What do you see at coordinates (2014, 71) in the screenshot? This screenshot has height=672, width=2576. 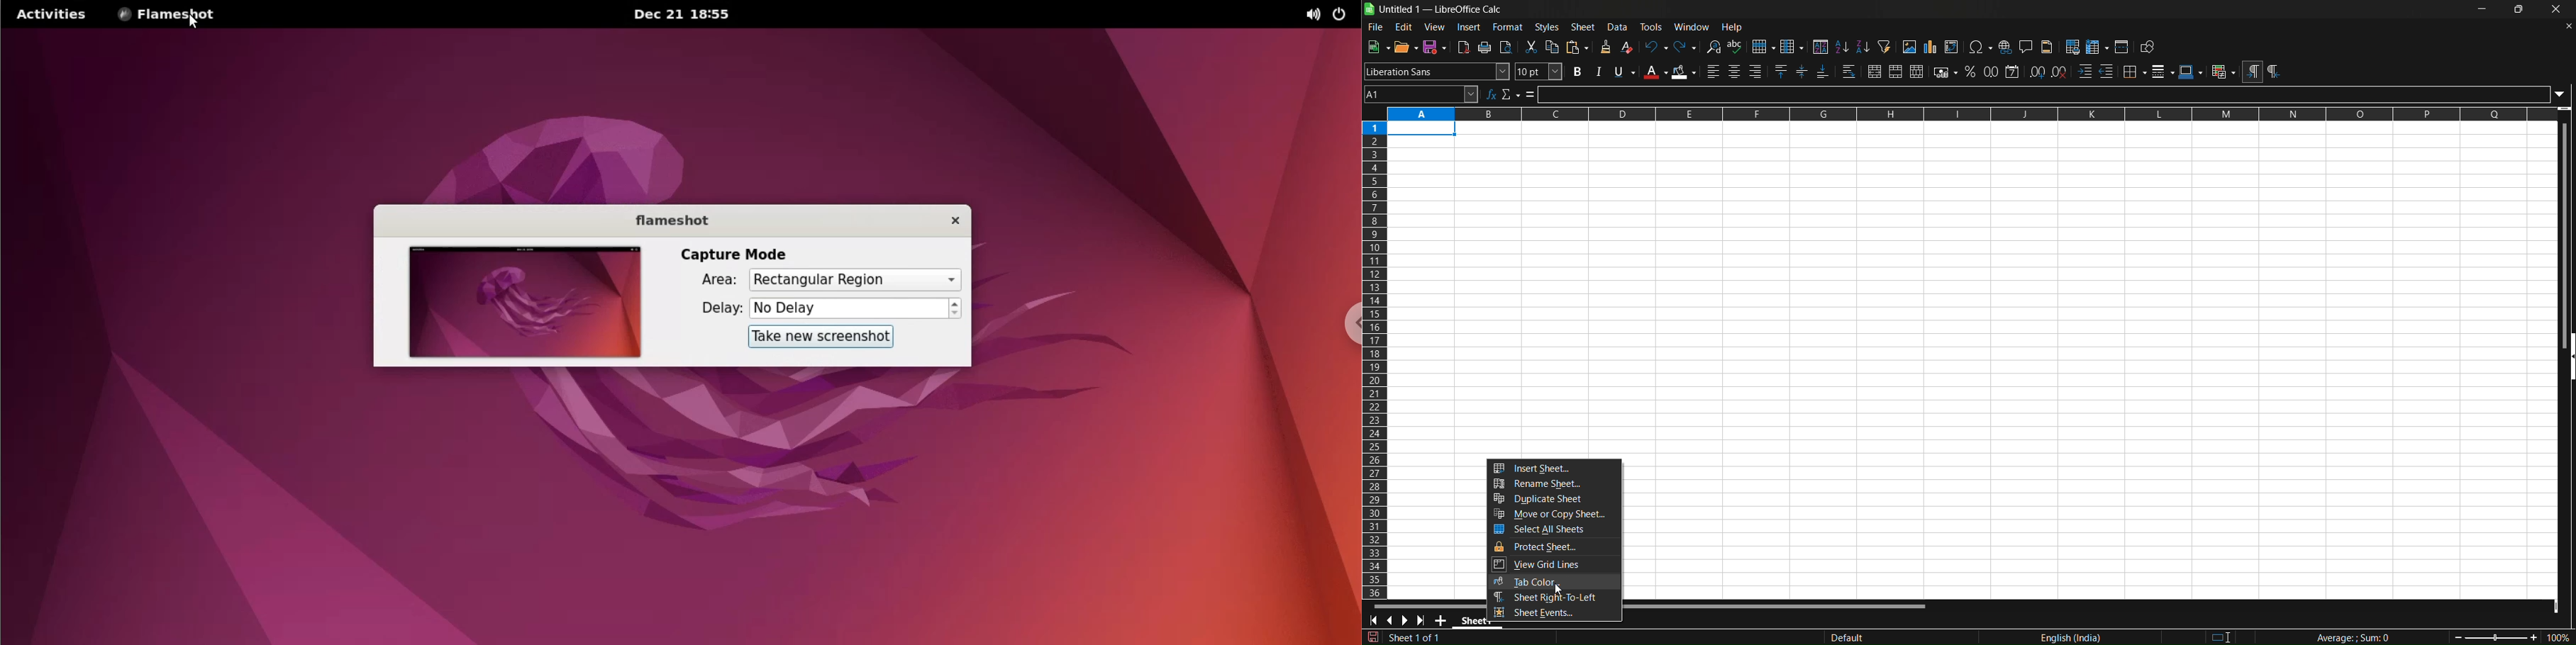 I see `format as date` at bounding box center [2014, 71].